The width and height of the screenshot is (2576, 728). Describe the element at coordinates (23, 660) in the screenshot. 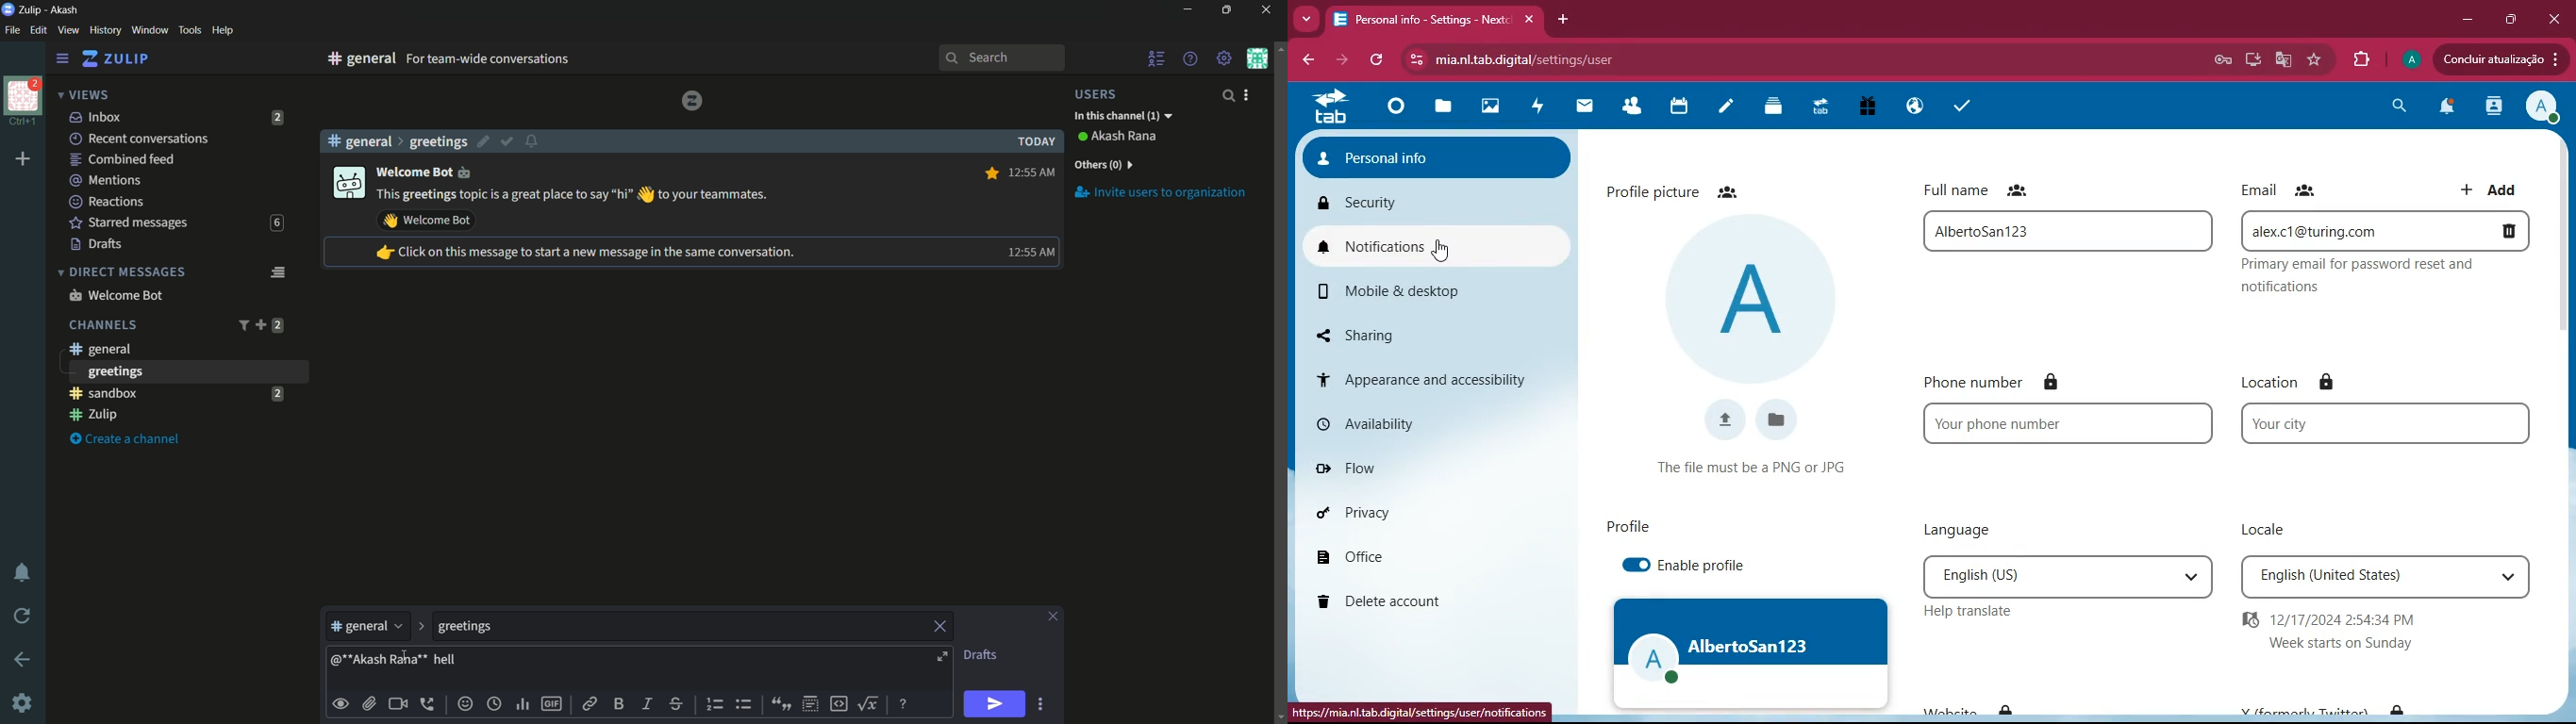

I see `go back` at that location.